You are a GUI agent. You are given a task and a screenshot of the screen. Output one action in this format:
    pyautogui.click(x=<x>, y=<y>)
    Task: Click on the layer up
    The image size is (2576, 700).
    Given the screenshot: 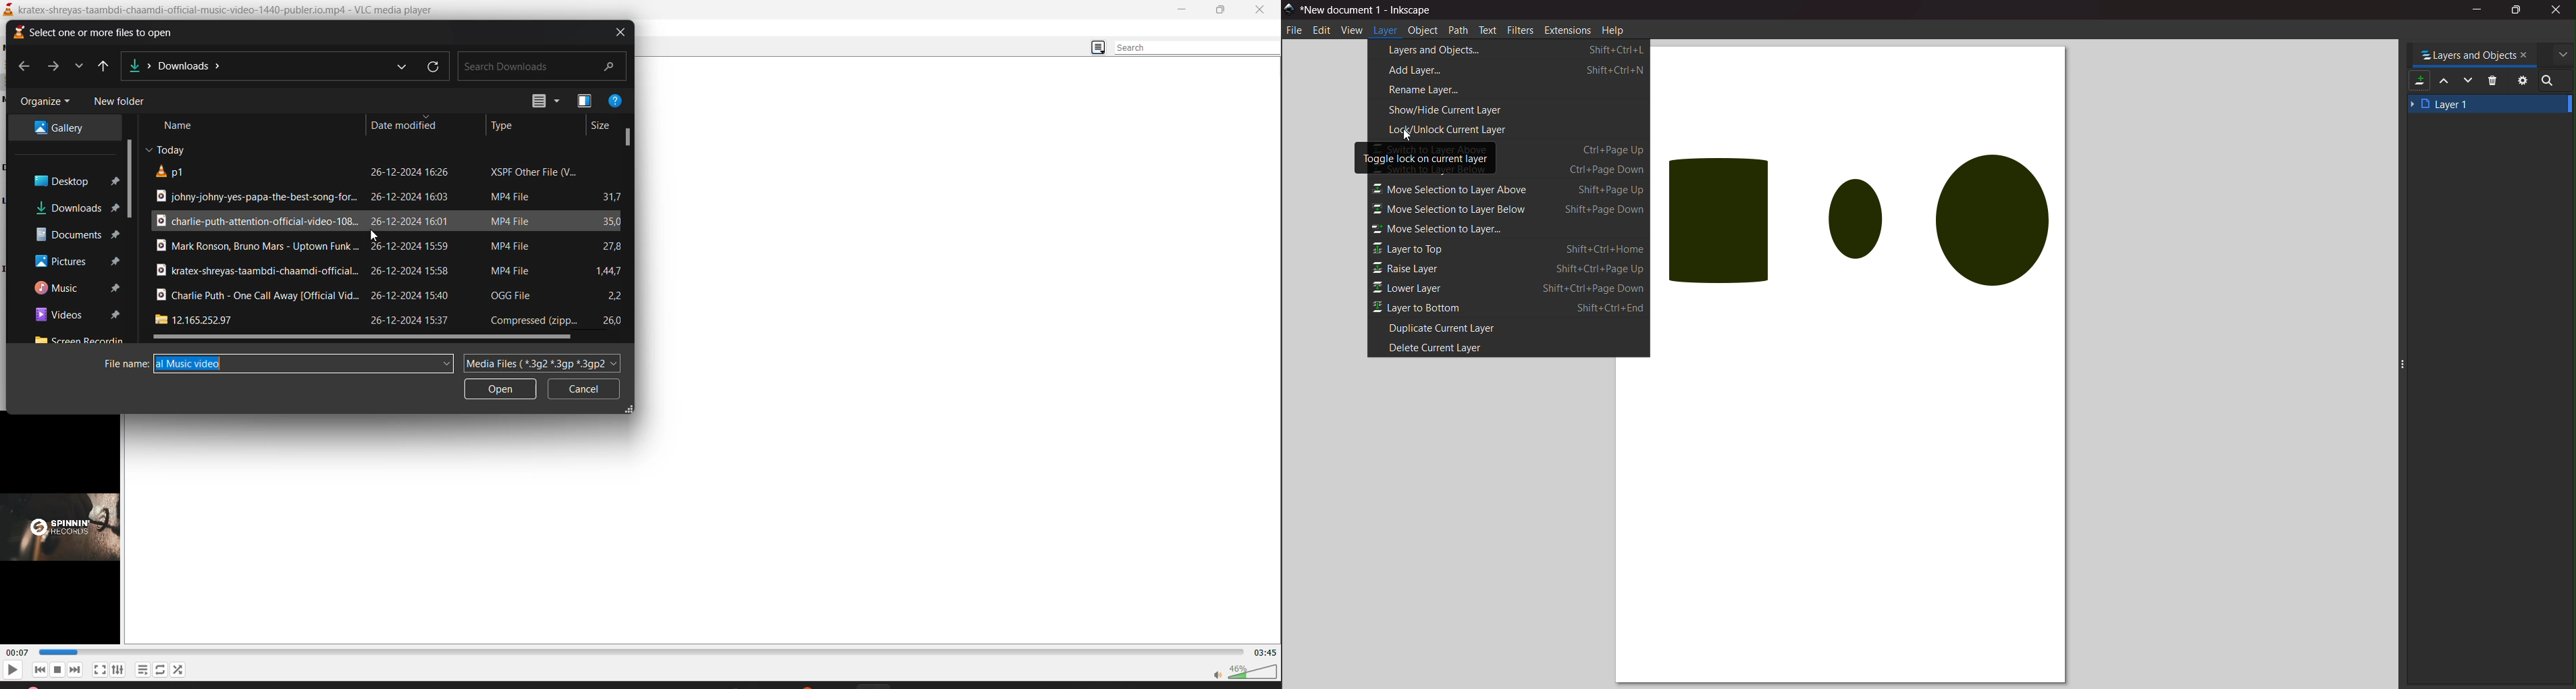 What is the action you would take?
    pyautogui.click(x=1509, y=188)
    